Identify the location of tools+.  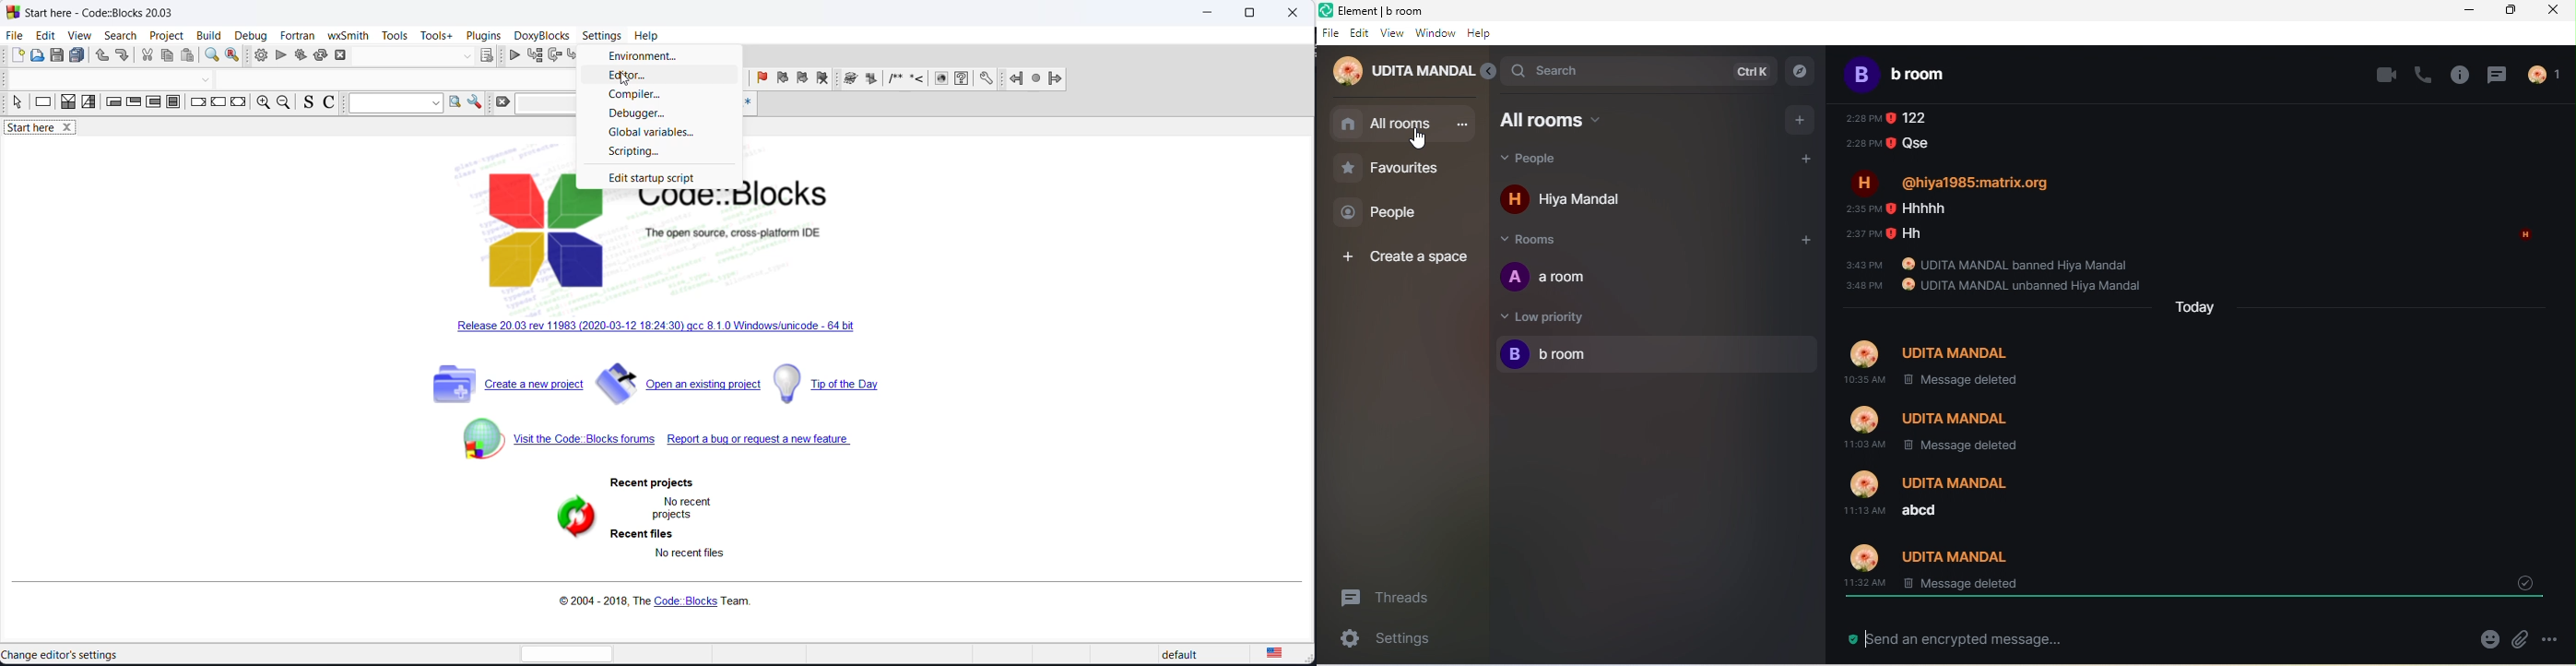
(435, 37).